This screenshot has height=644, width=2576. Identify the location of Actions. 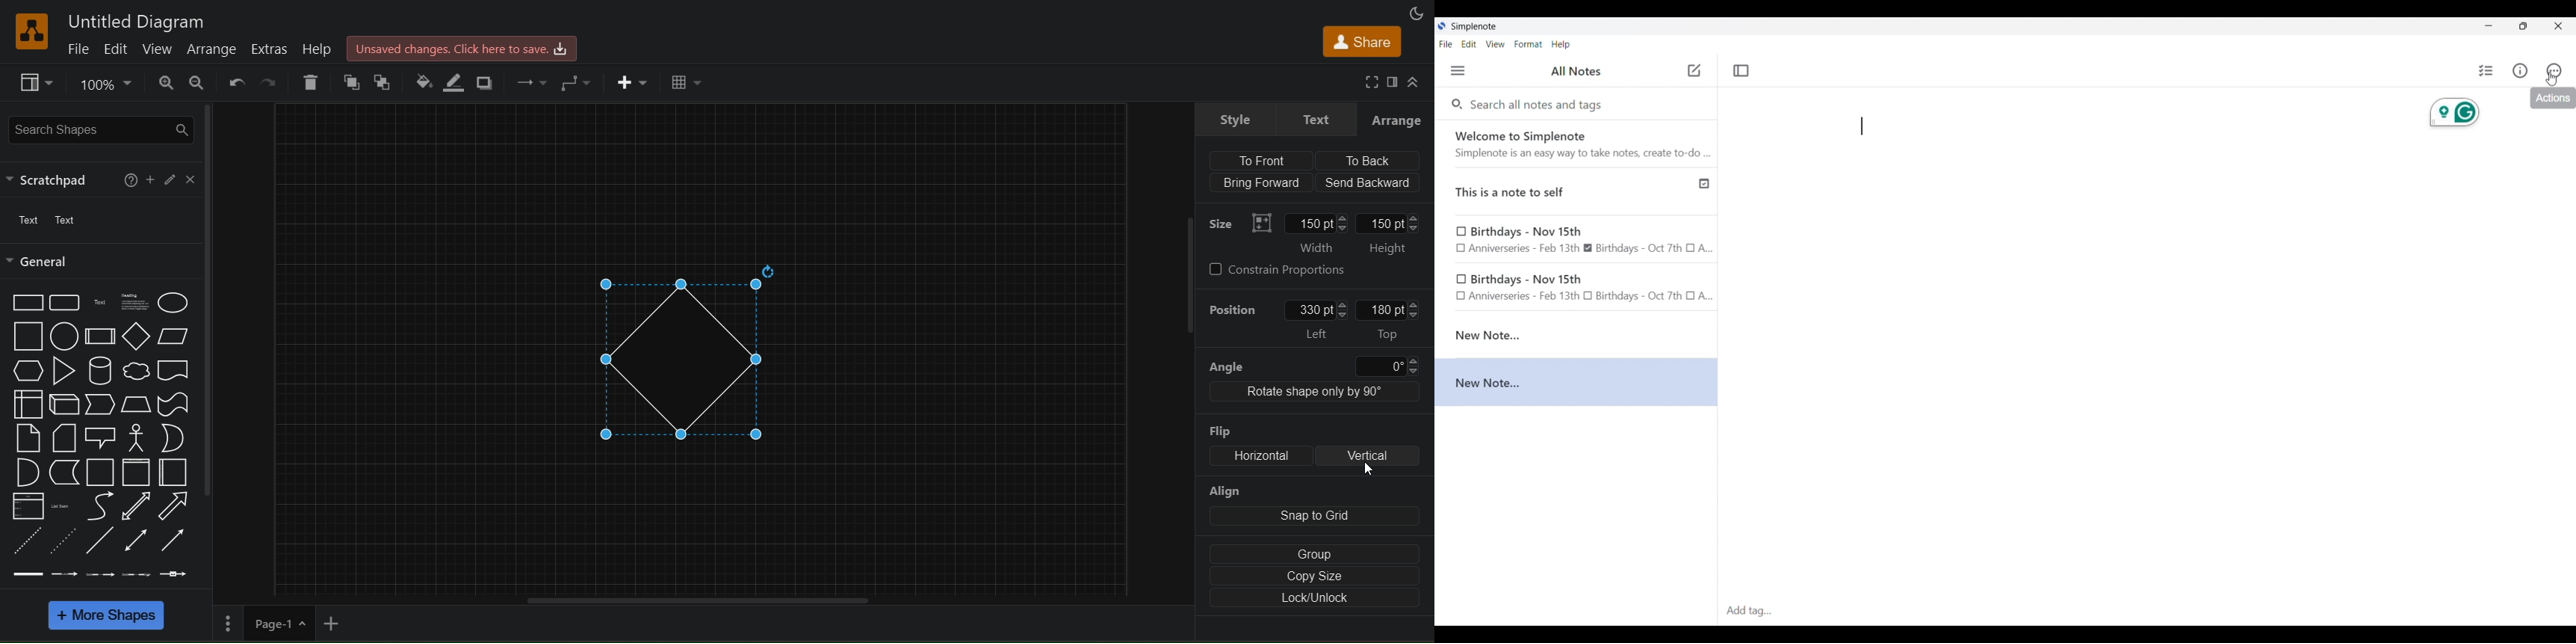
(2554, 71).